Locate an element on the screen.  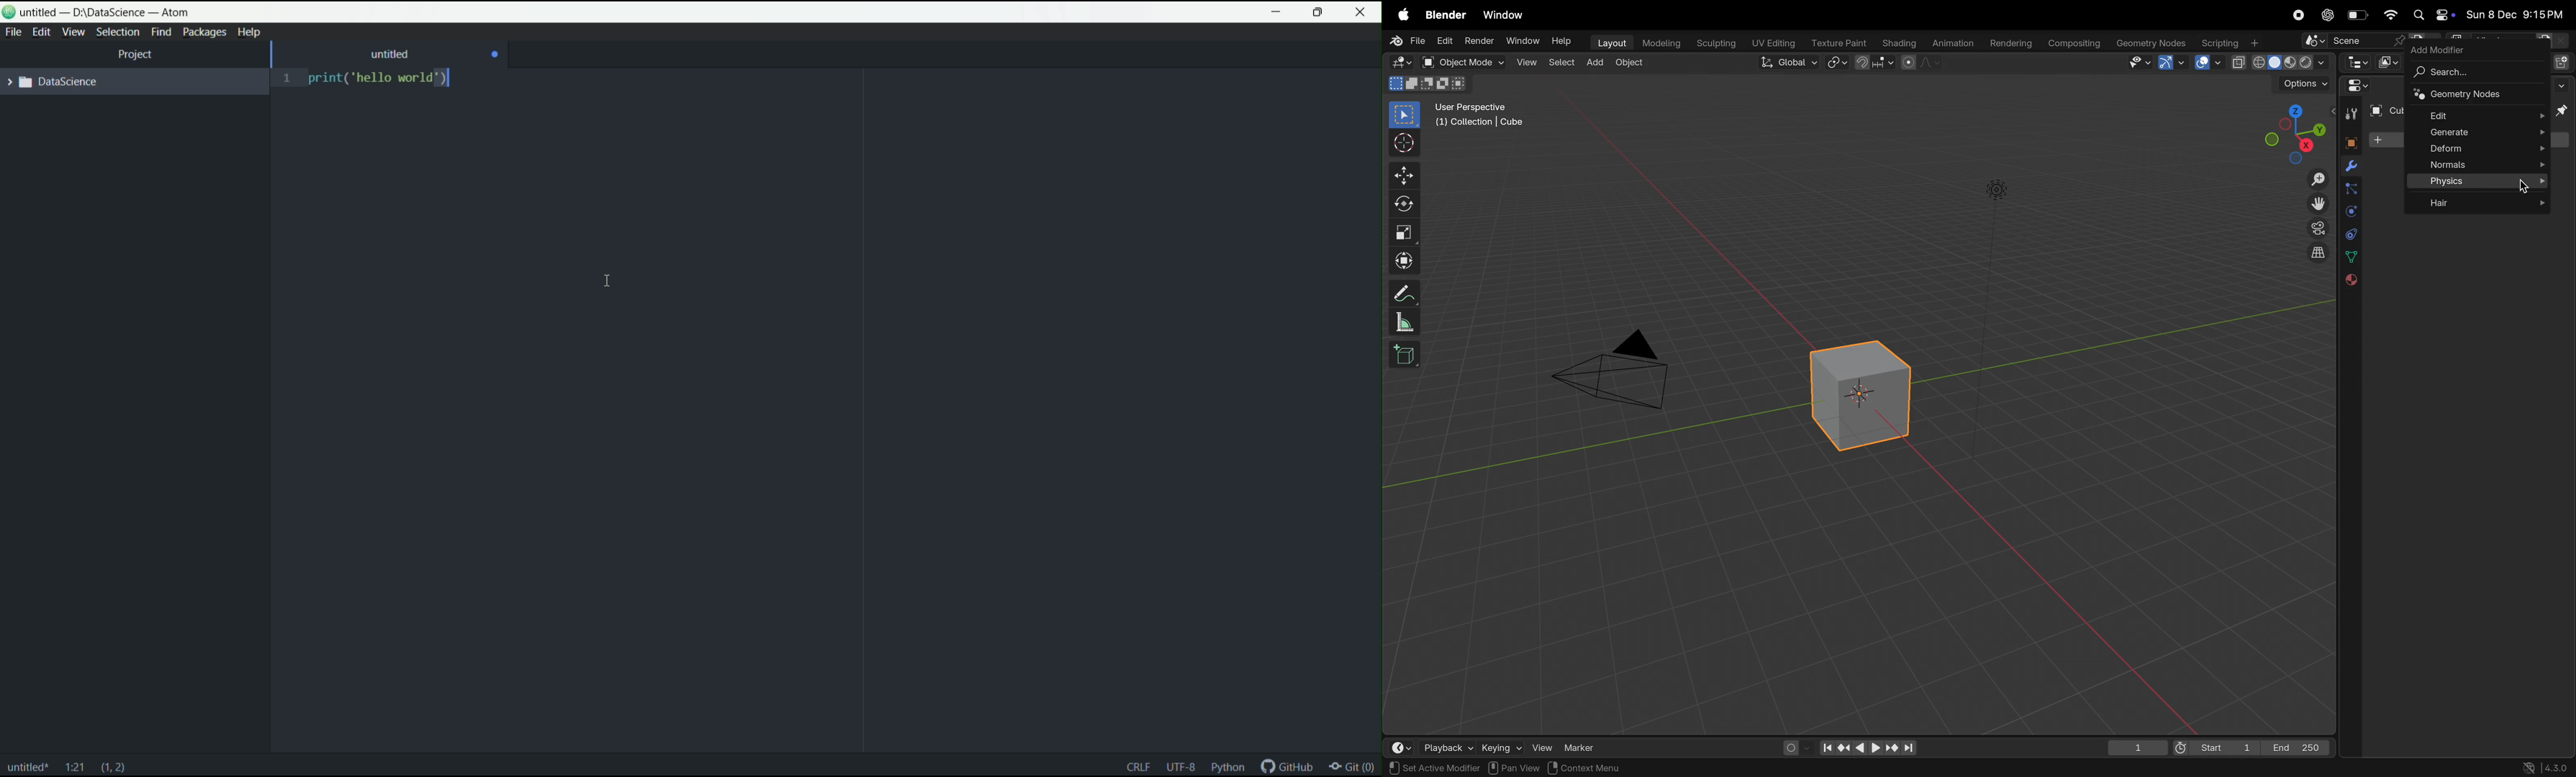
tool is located at coordinates (2349, 114).